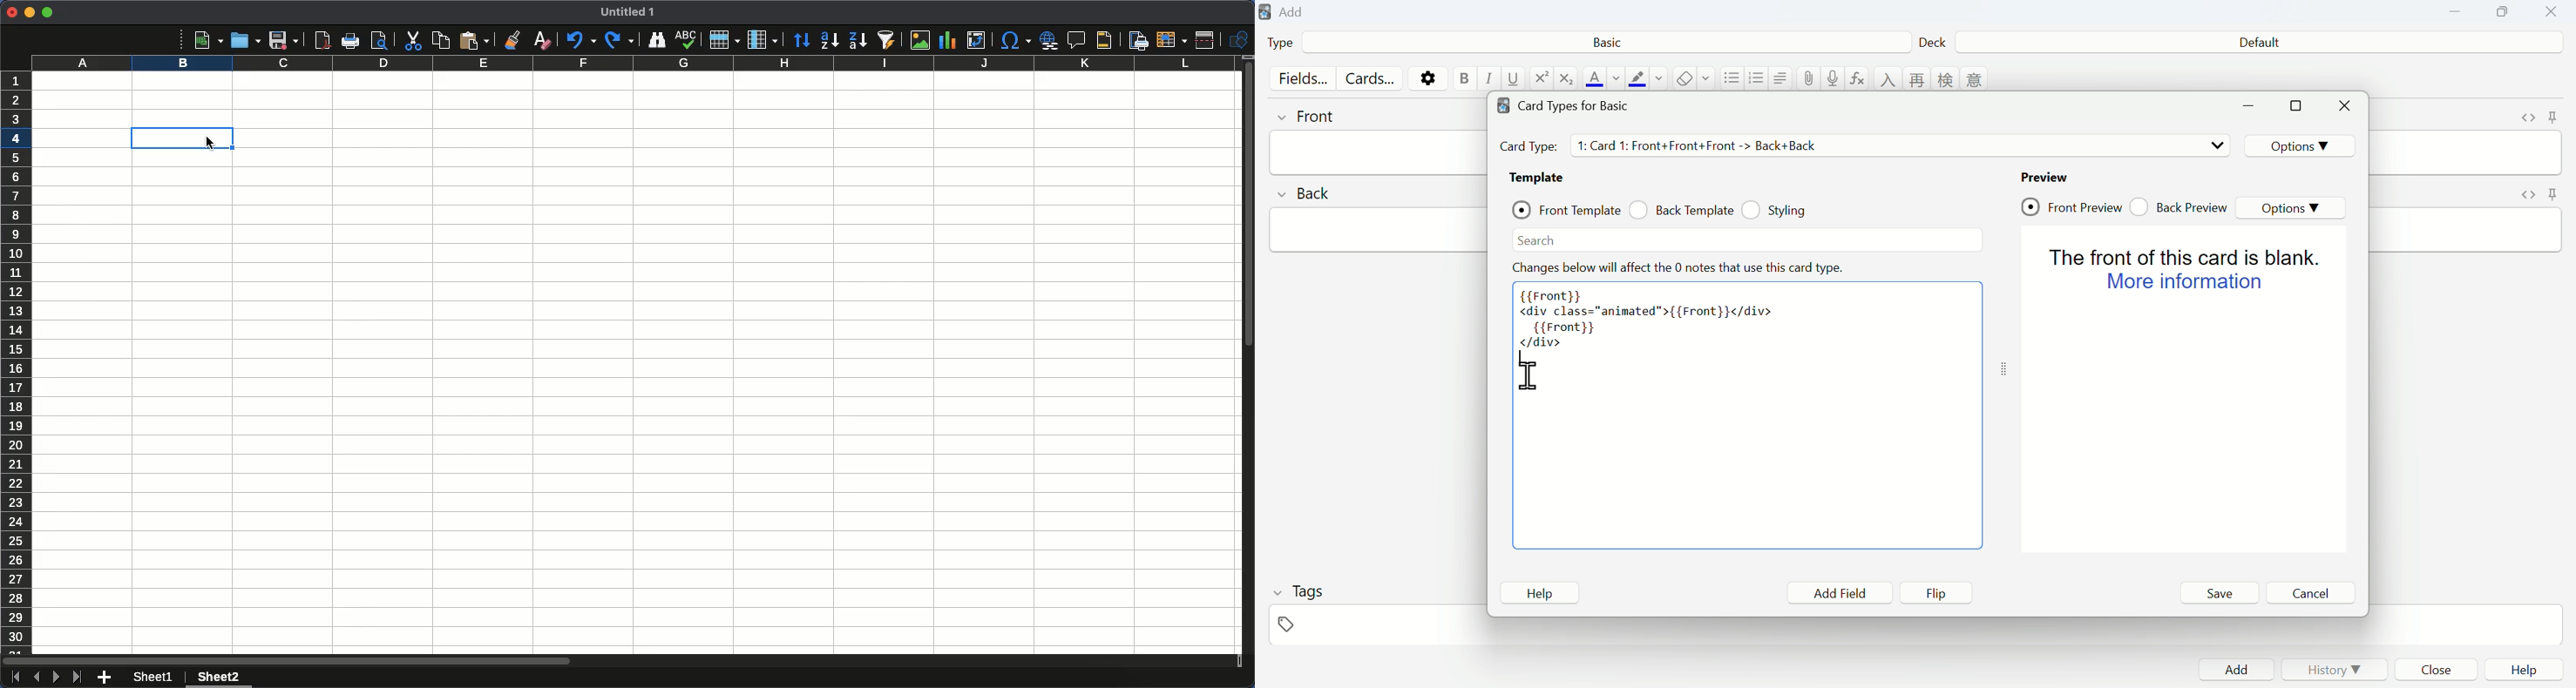 The image size is (2576, 700). Describe the element at coordinates (1680, 266) in the screenshot. I see `Effect note` at that location.